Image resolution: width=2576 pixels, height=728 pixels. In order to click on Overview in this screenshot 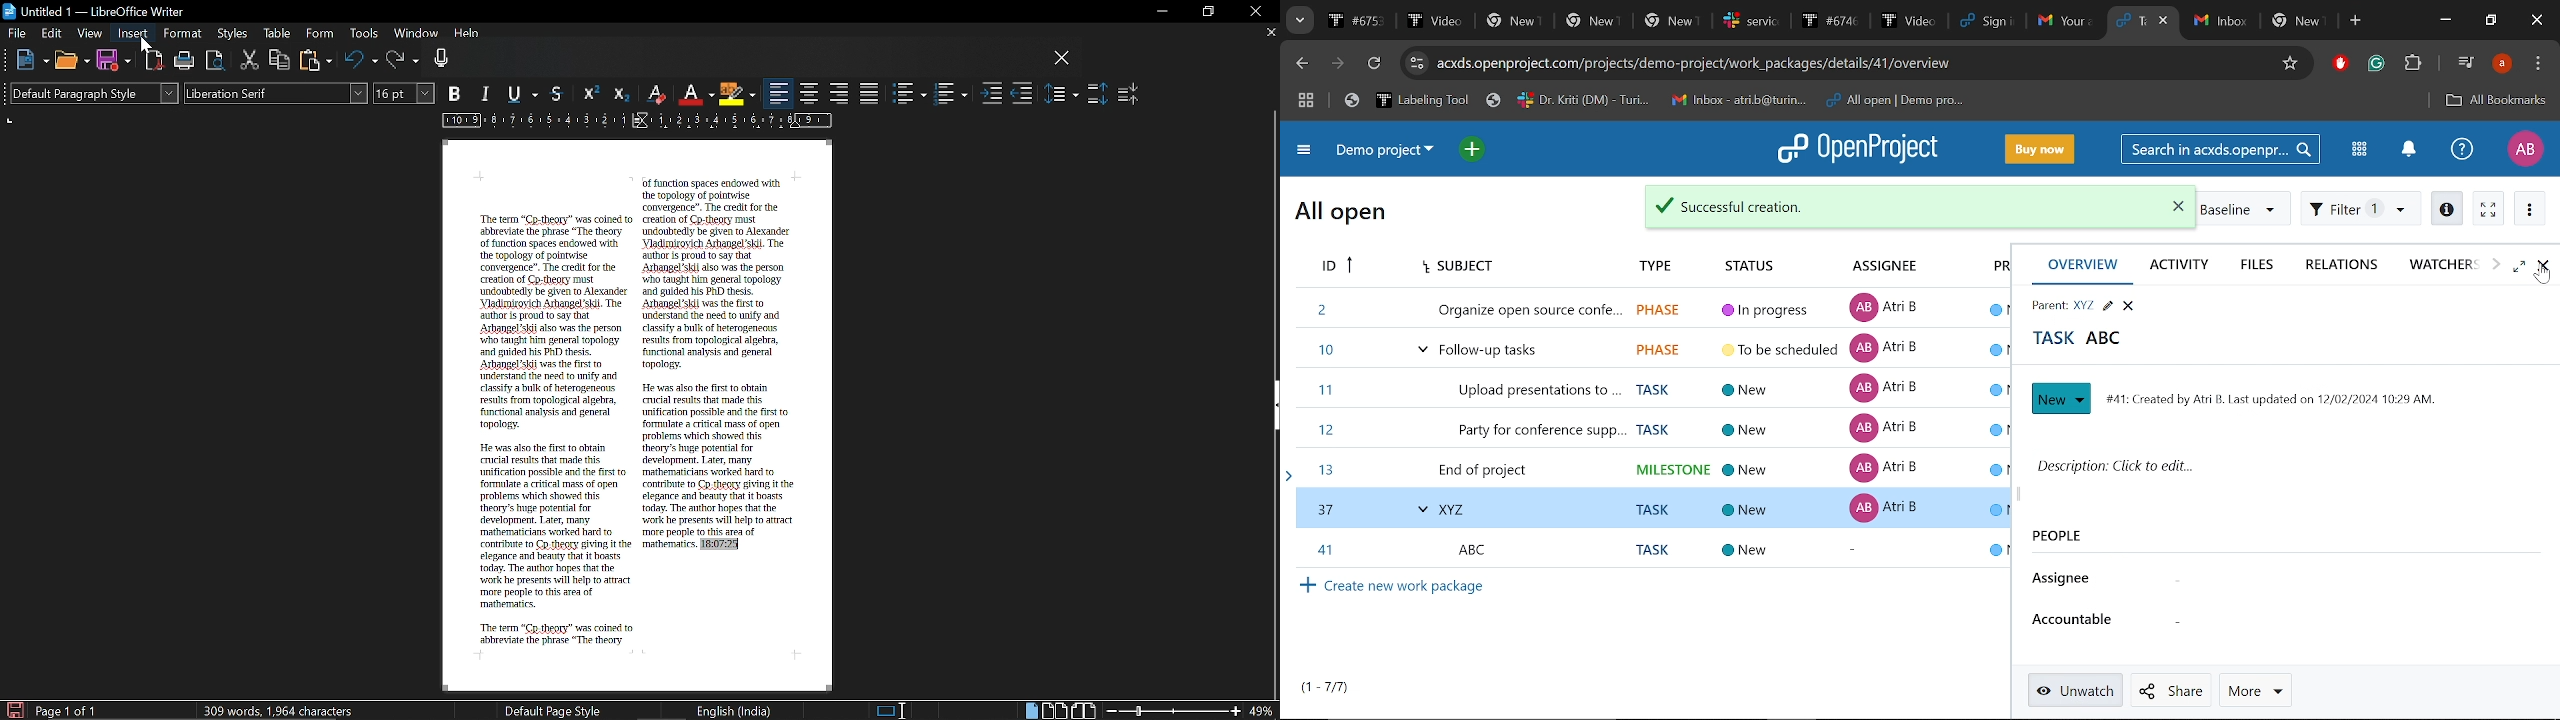, I will do `click(2082, 266)`.